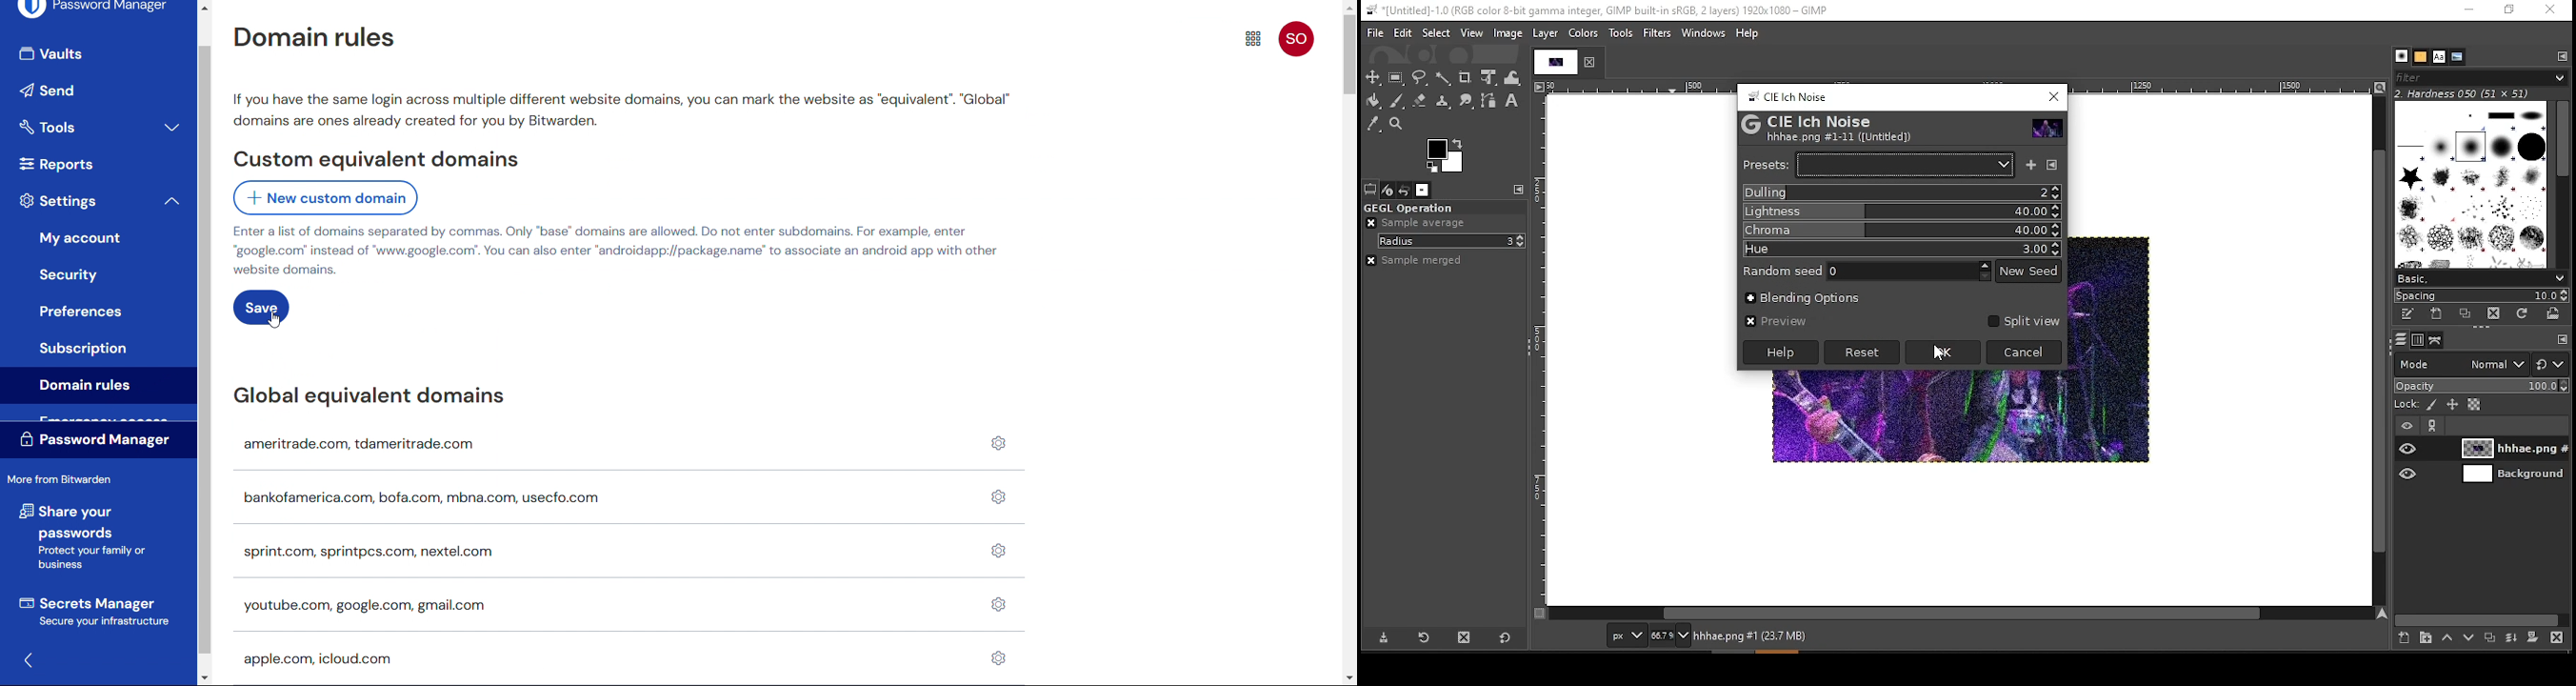  What do you see at coordinates (1590, 62) in the screenshot?
I see `close` at bounding box center [1590, 62].